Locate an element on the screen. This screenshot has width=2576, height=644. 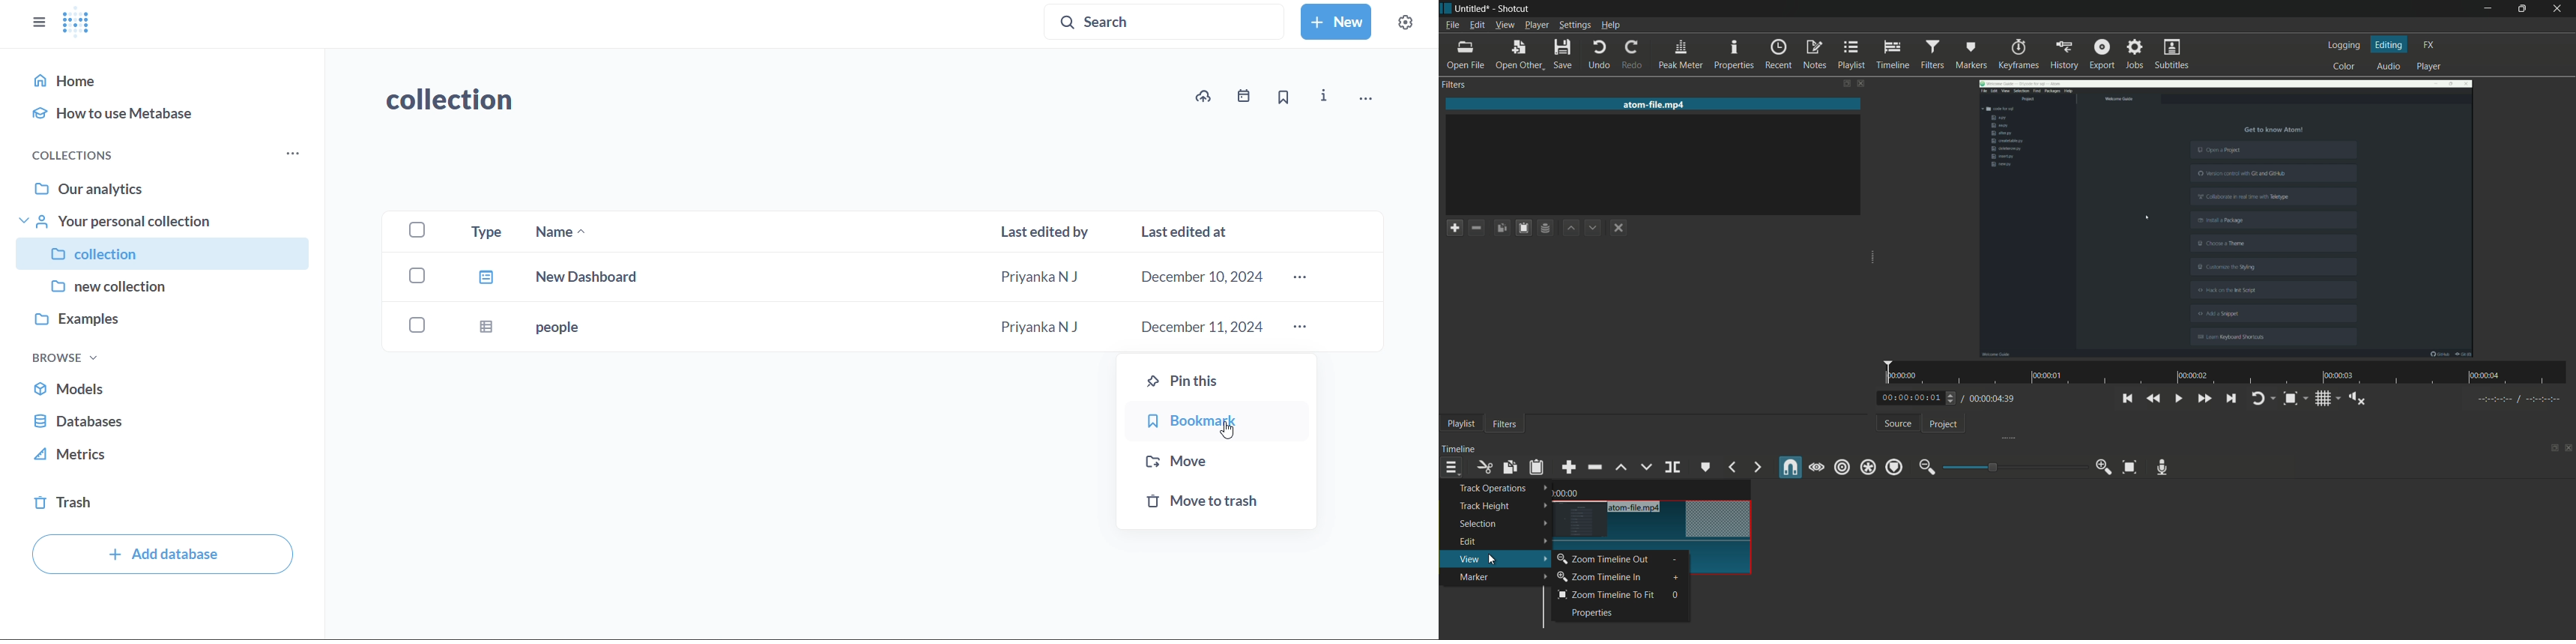
selection is located at coordinates (1502, 524).